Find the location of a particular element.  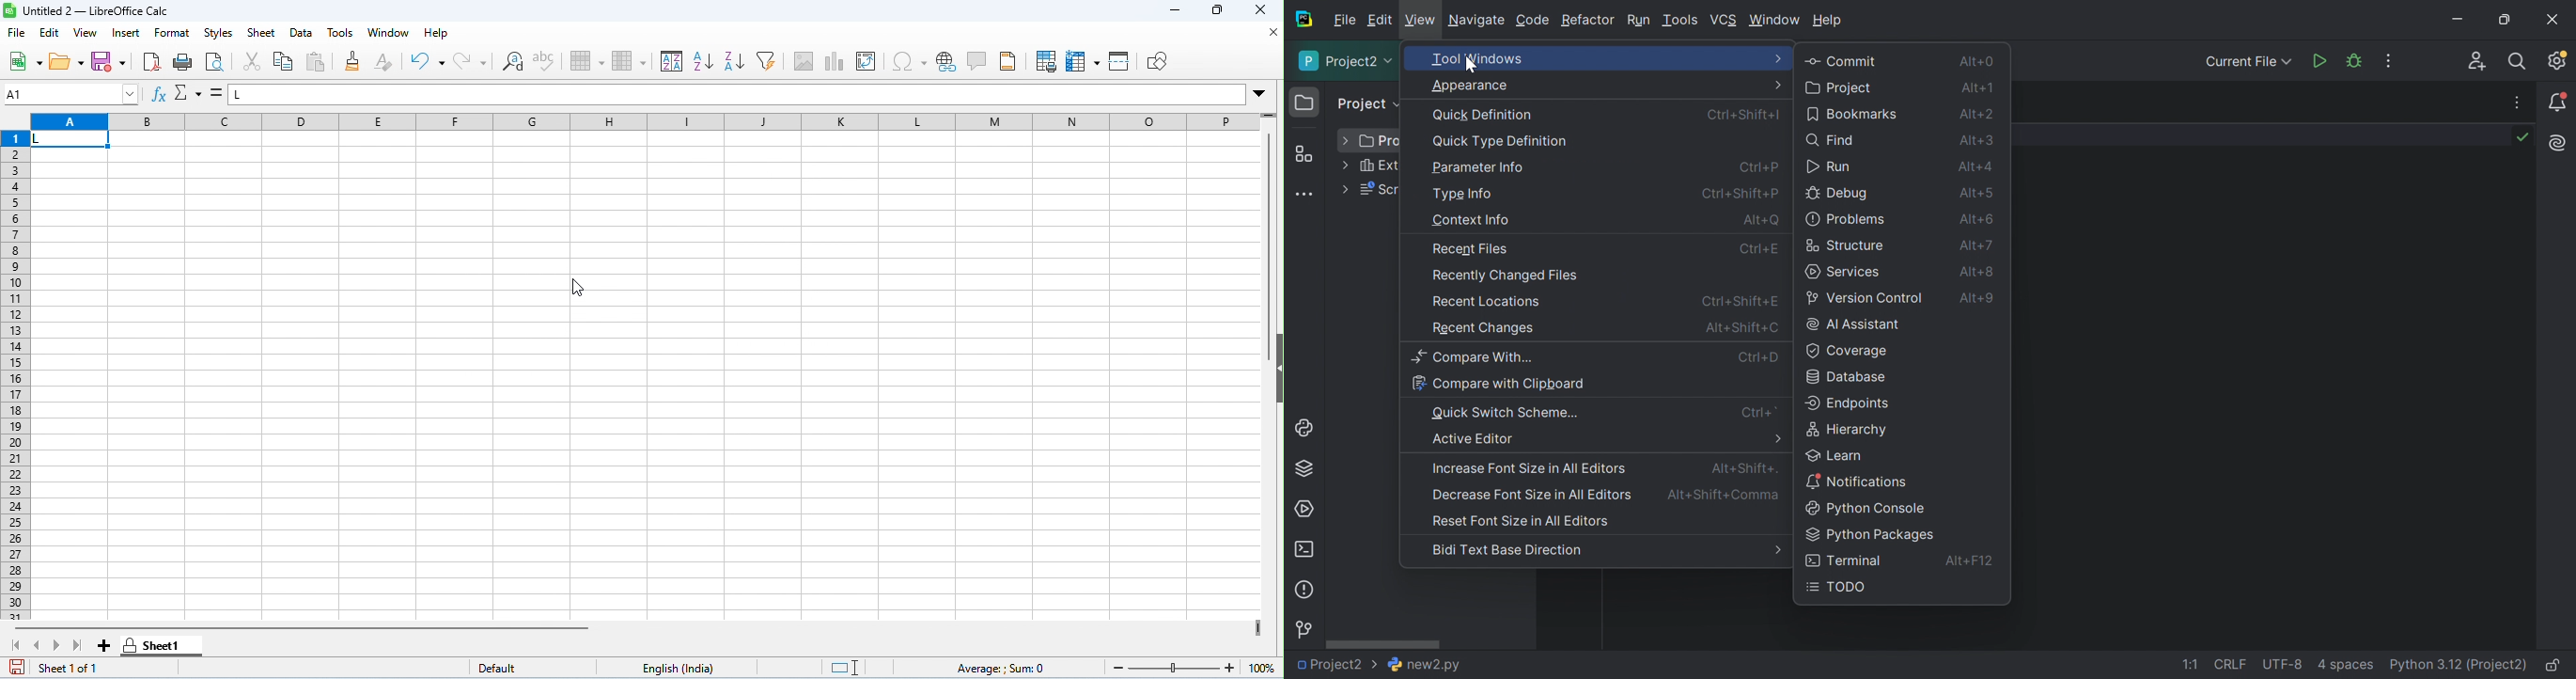

show draw functions is located at coordinates (1161, 64).